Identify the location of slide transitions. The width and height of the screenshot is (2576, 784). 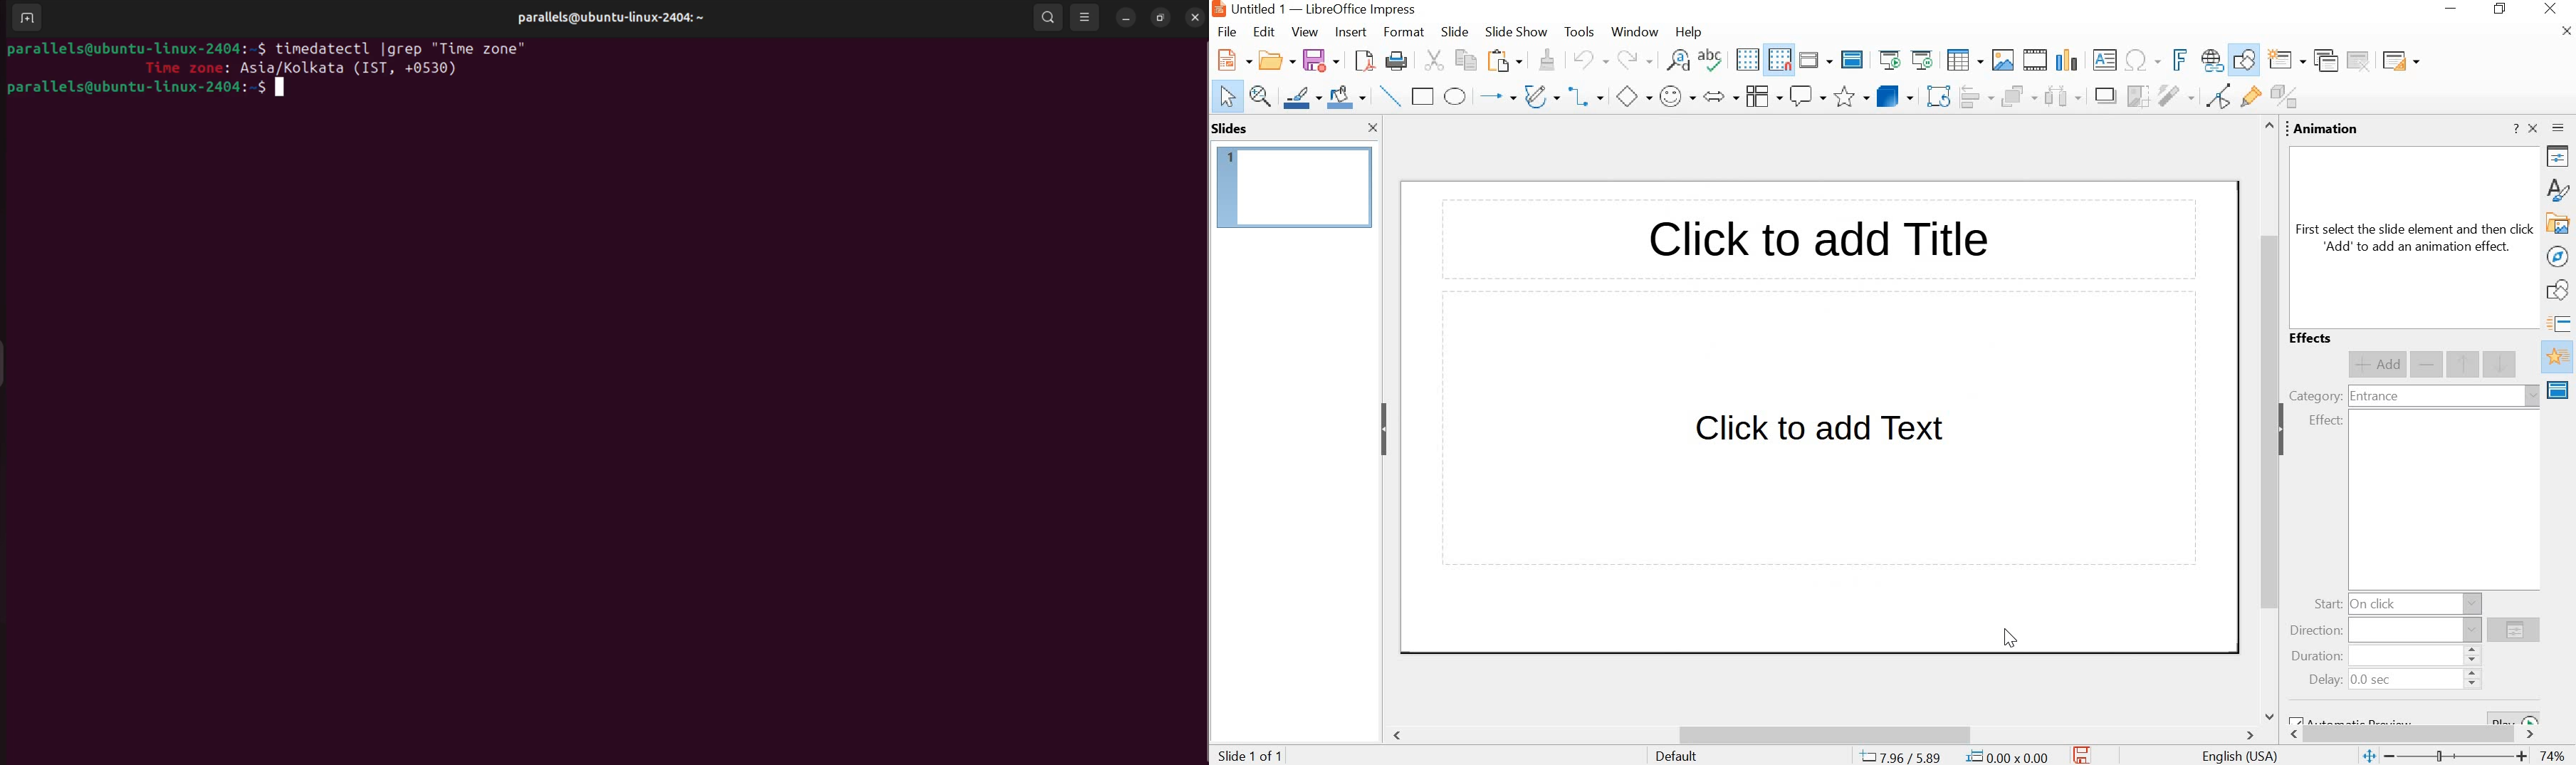
(2560, 324).